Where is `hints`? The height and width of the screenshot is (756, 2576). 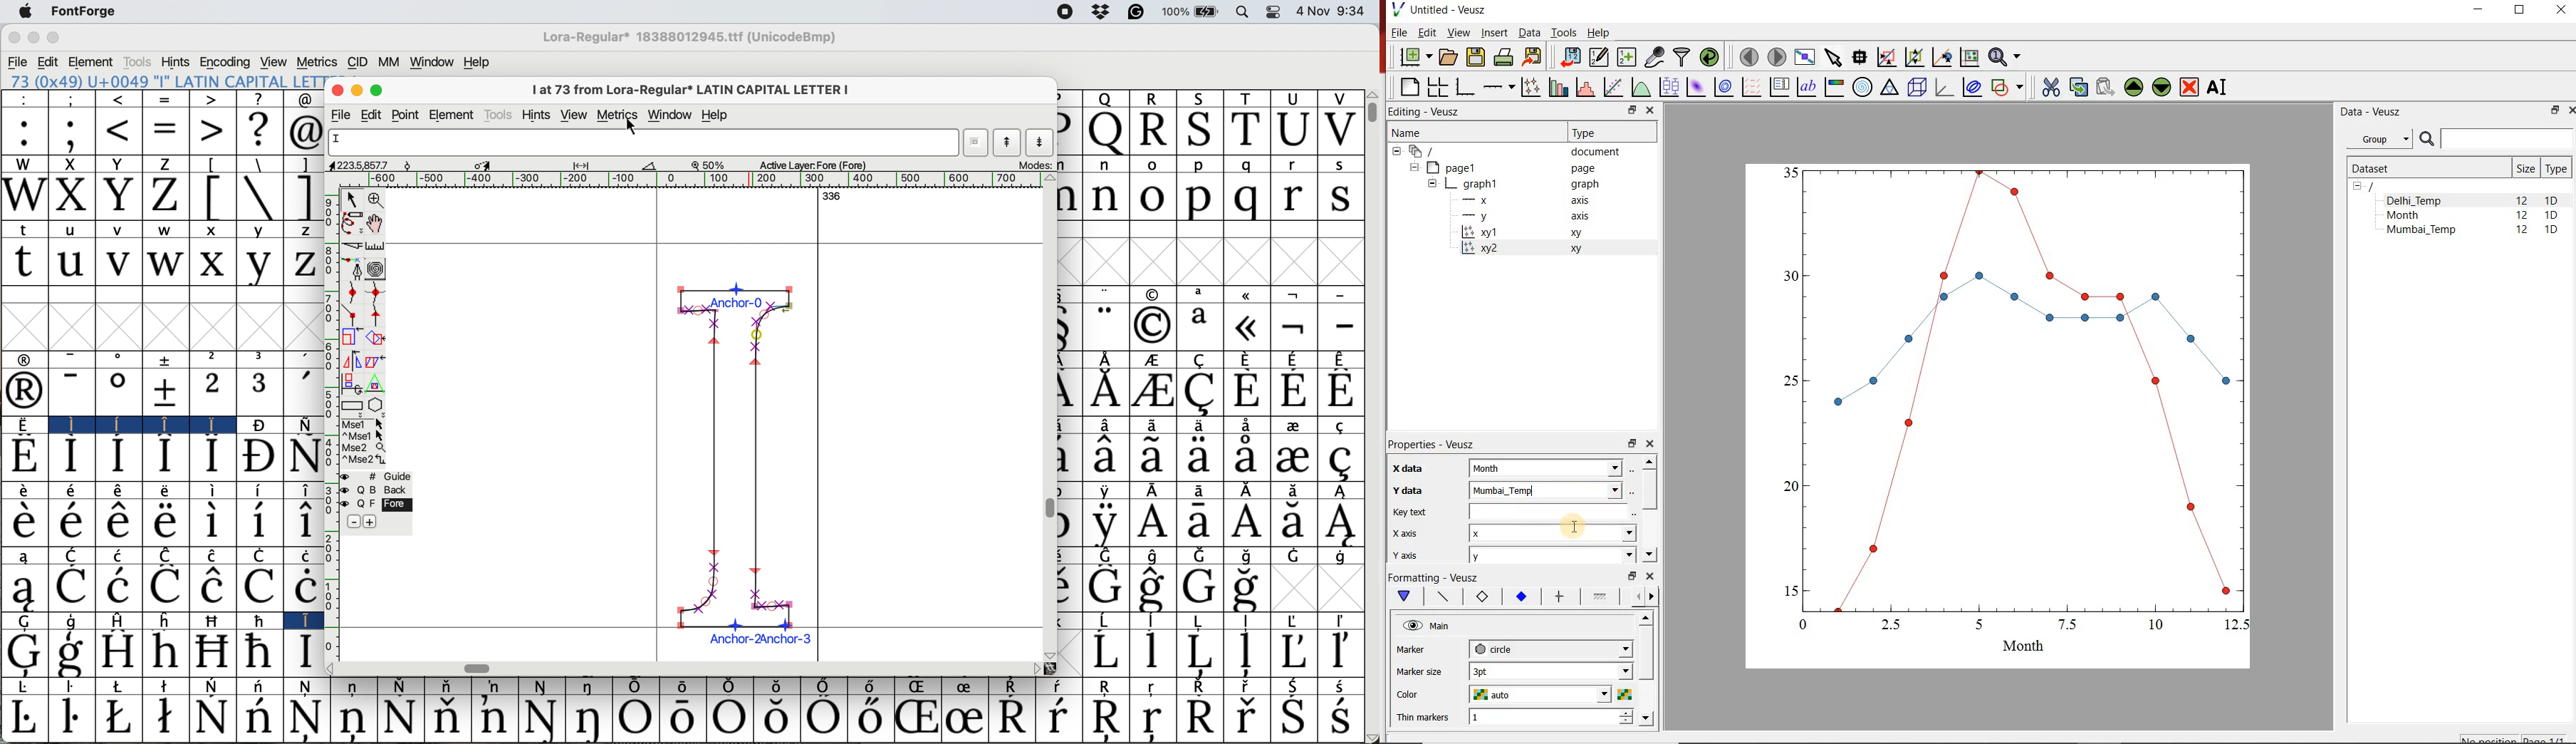
hints is located at coordinates (177, 62).